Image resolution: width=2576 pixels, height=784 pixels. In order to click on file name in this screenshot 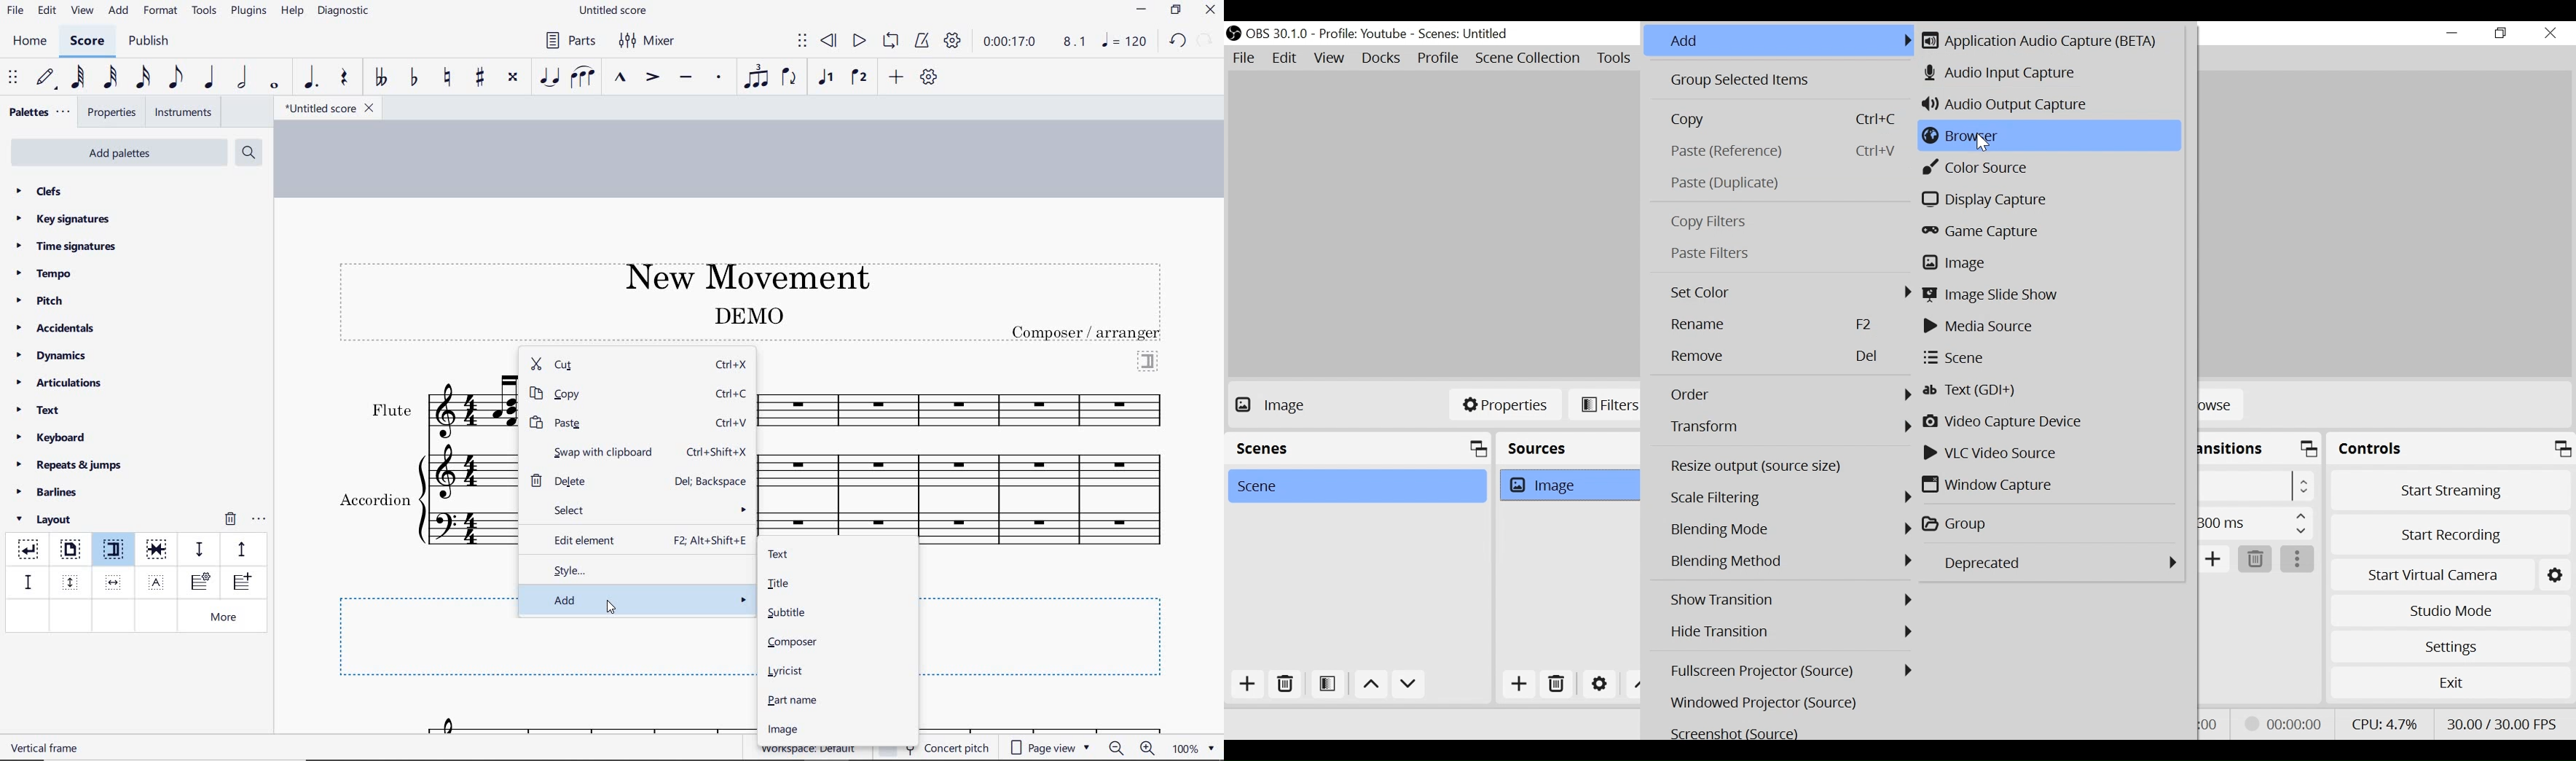, I will do `click(615, 11)`.